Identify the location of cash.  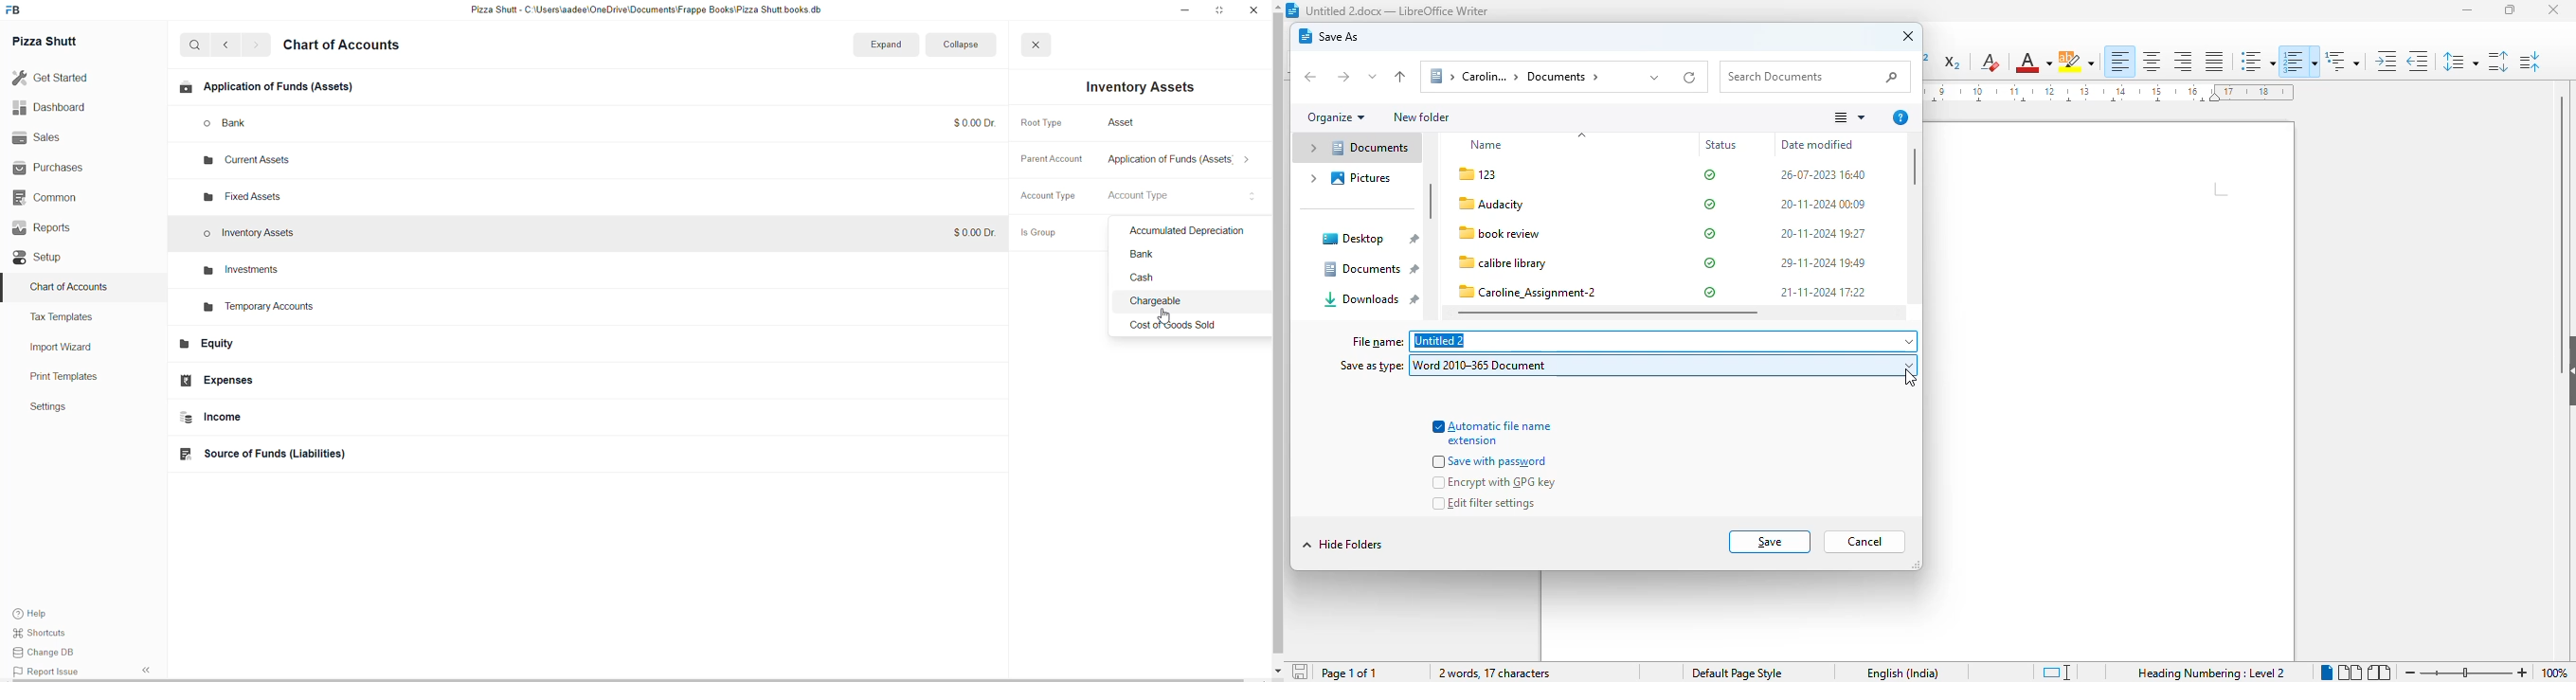
(1192, 281).